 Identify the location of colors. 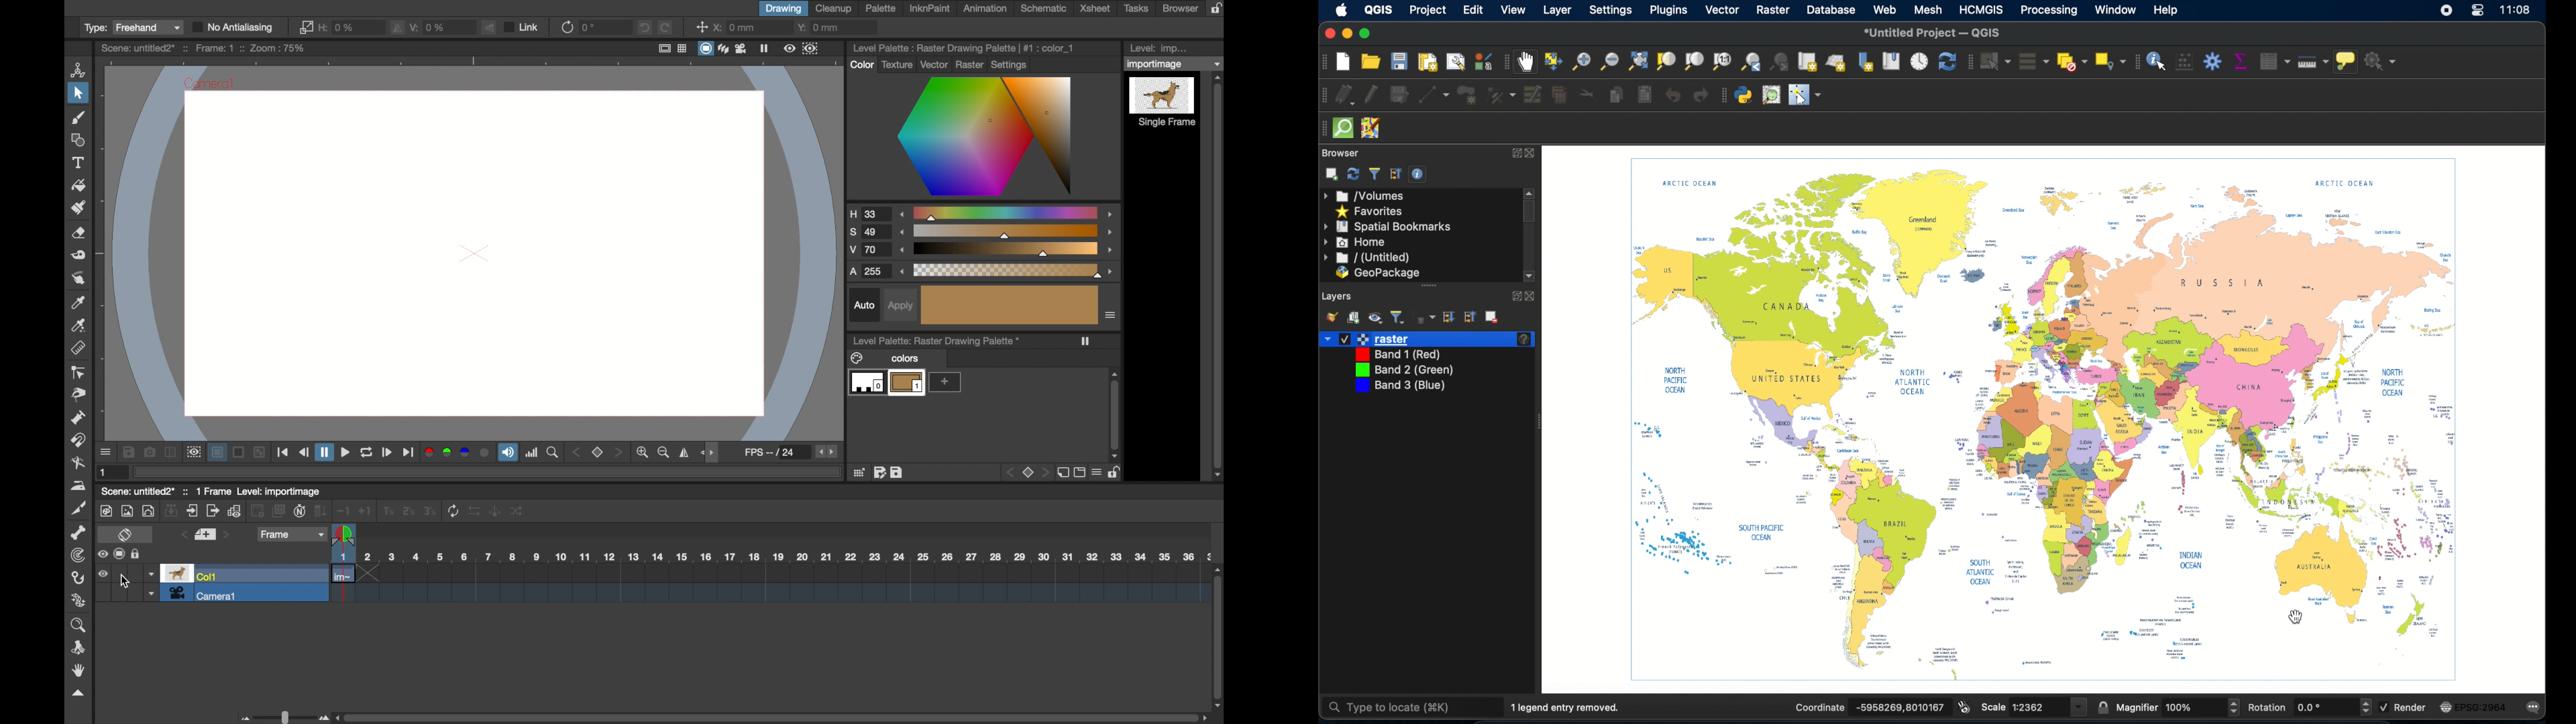
(885, 358).